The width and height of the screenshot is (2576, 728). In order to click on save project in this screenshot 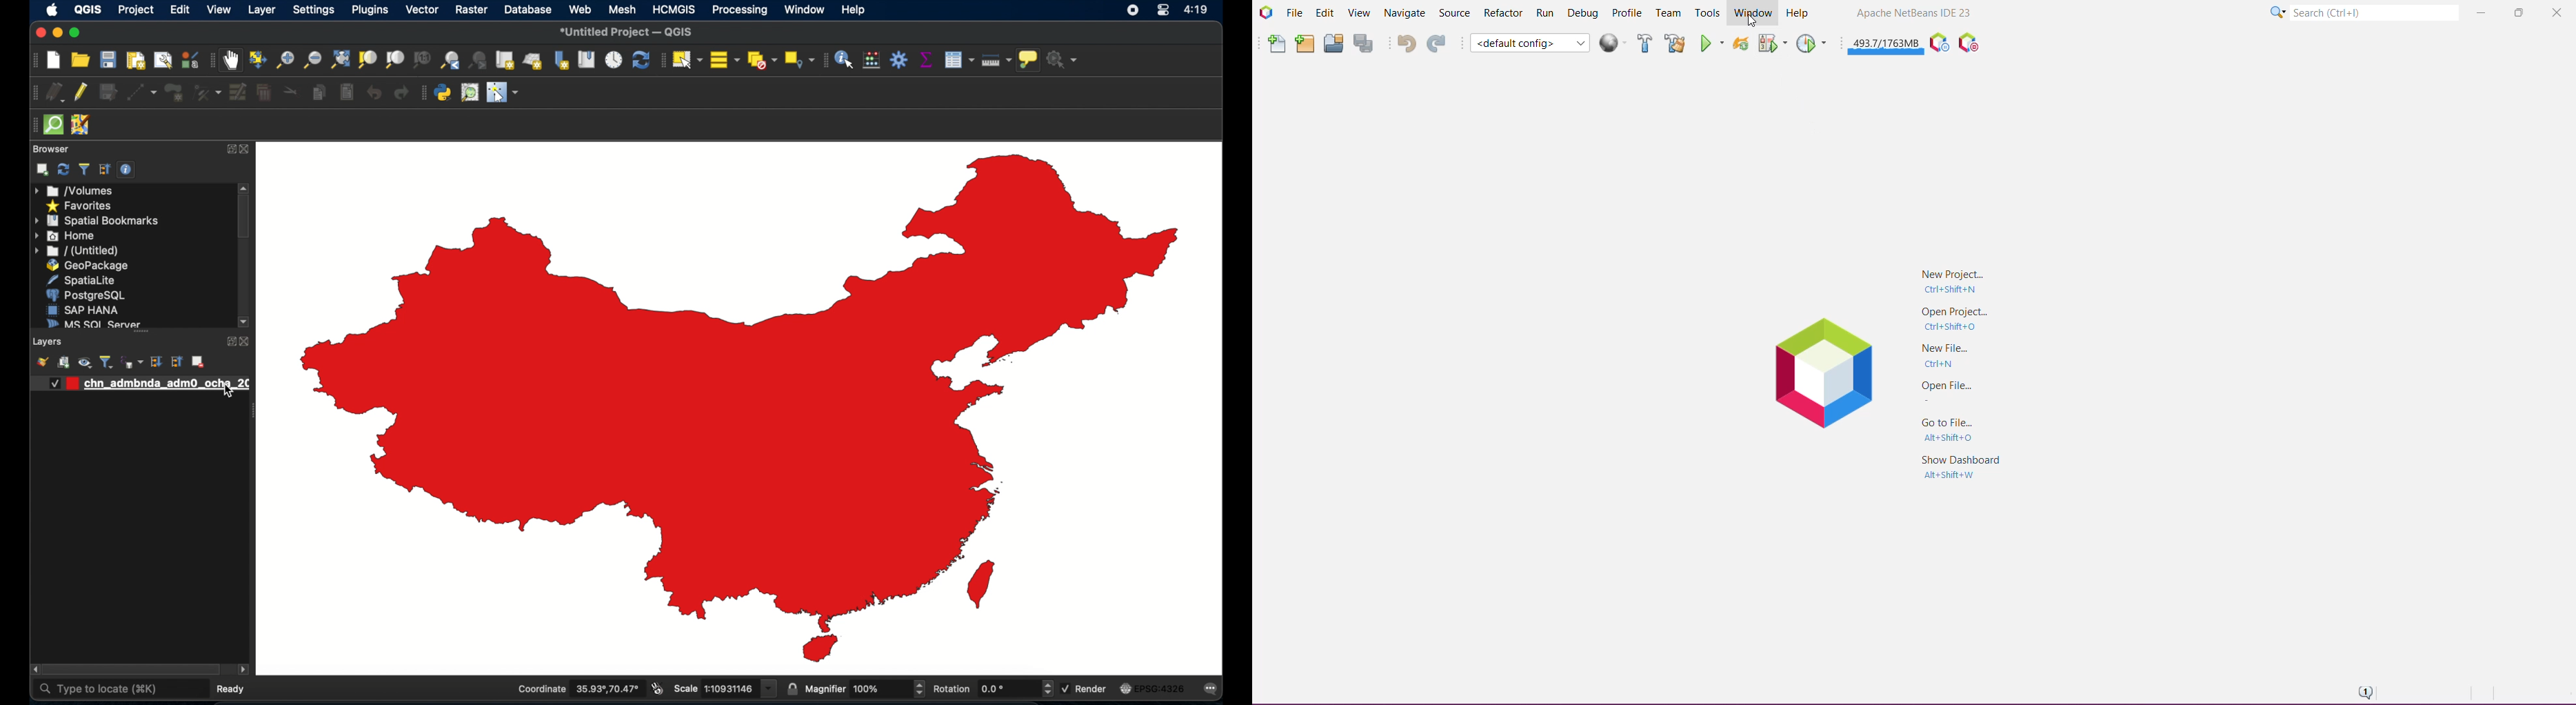, I will do `click(107, 59)`.